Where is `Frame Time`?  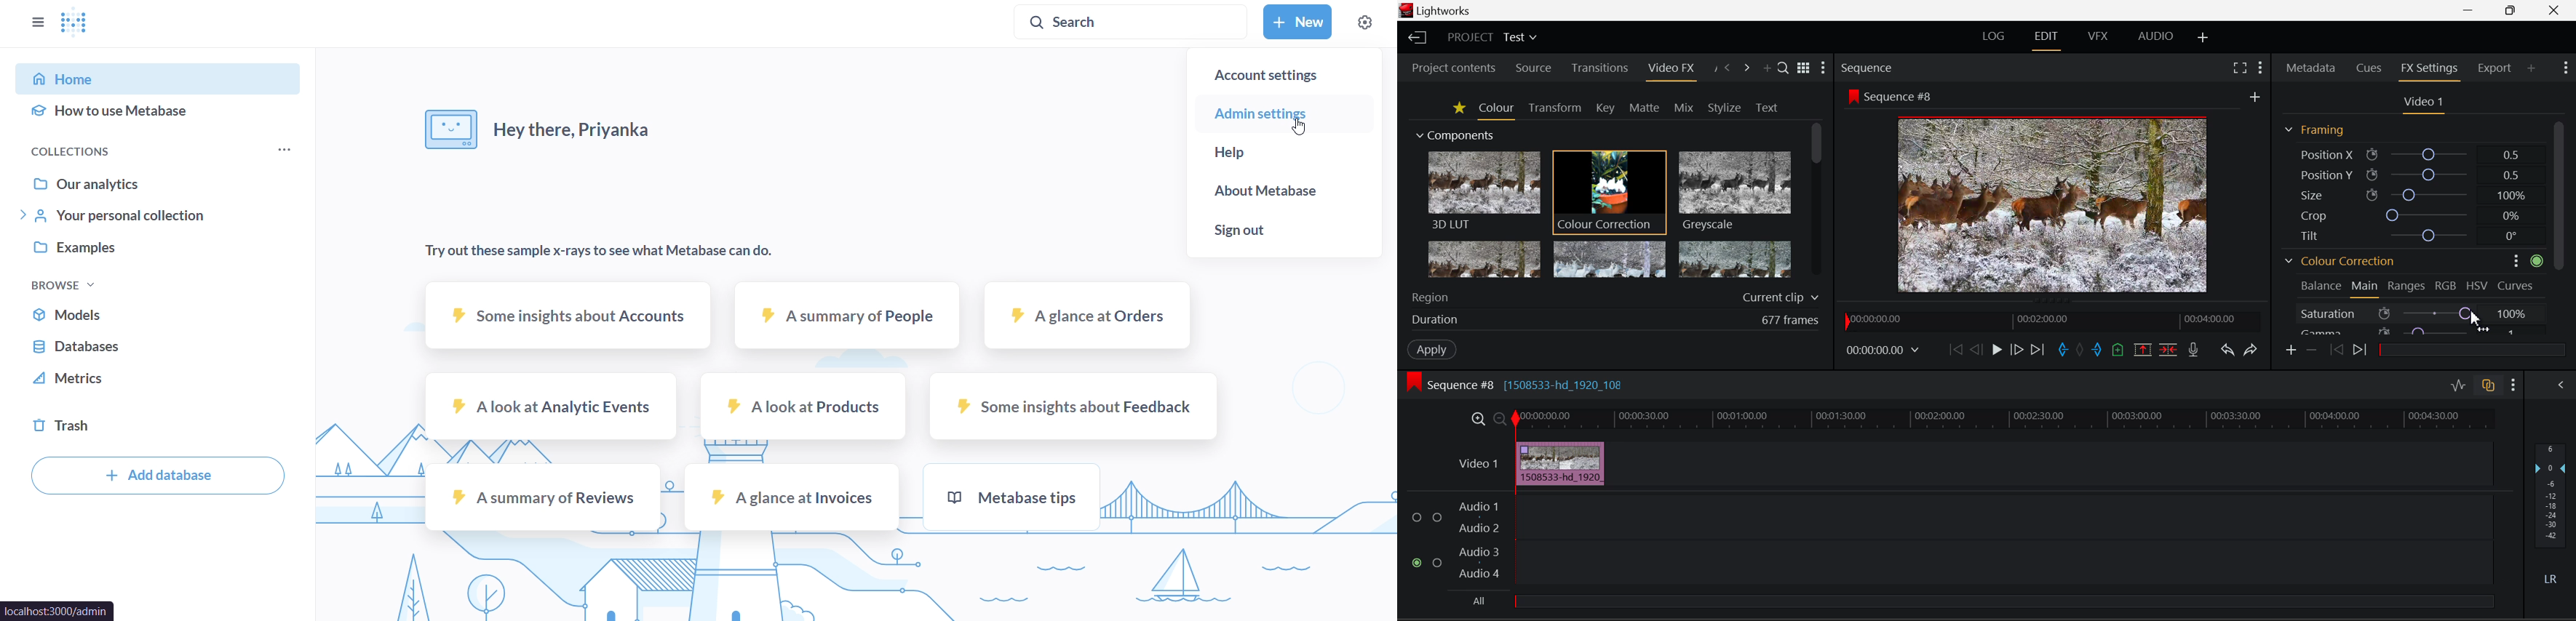 Frame Time is located at coordinates (1883, 352).